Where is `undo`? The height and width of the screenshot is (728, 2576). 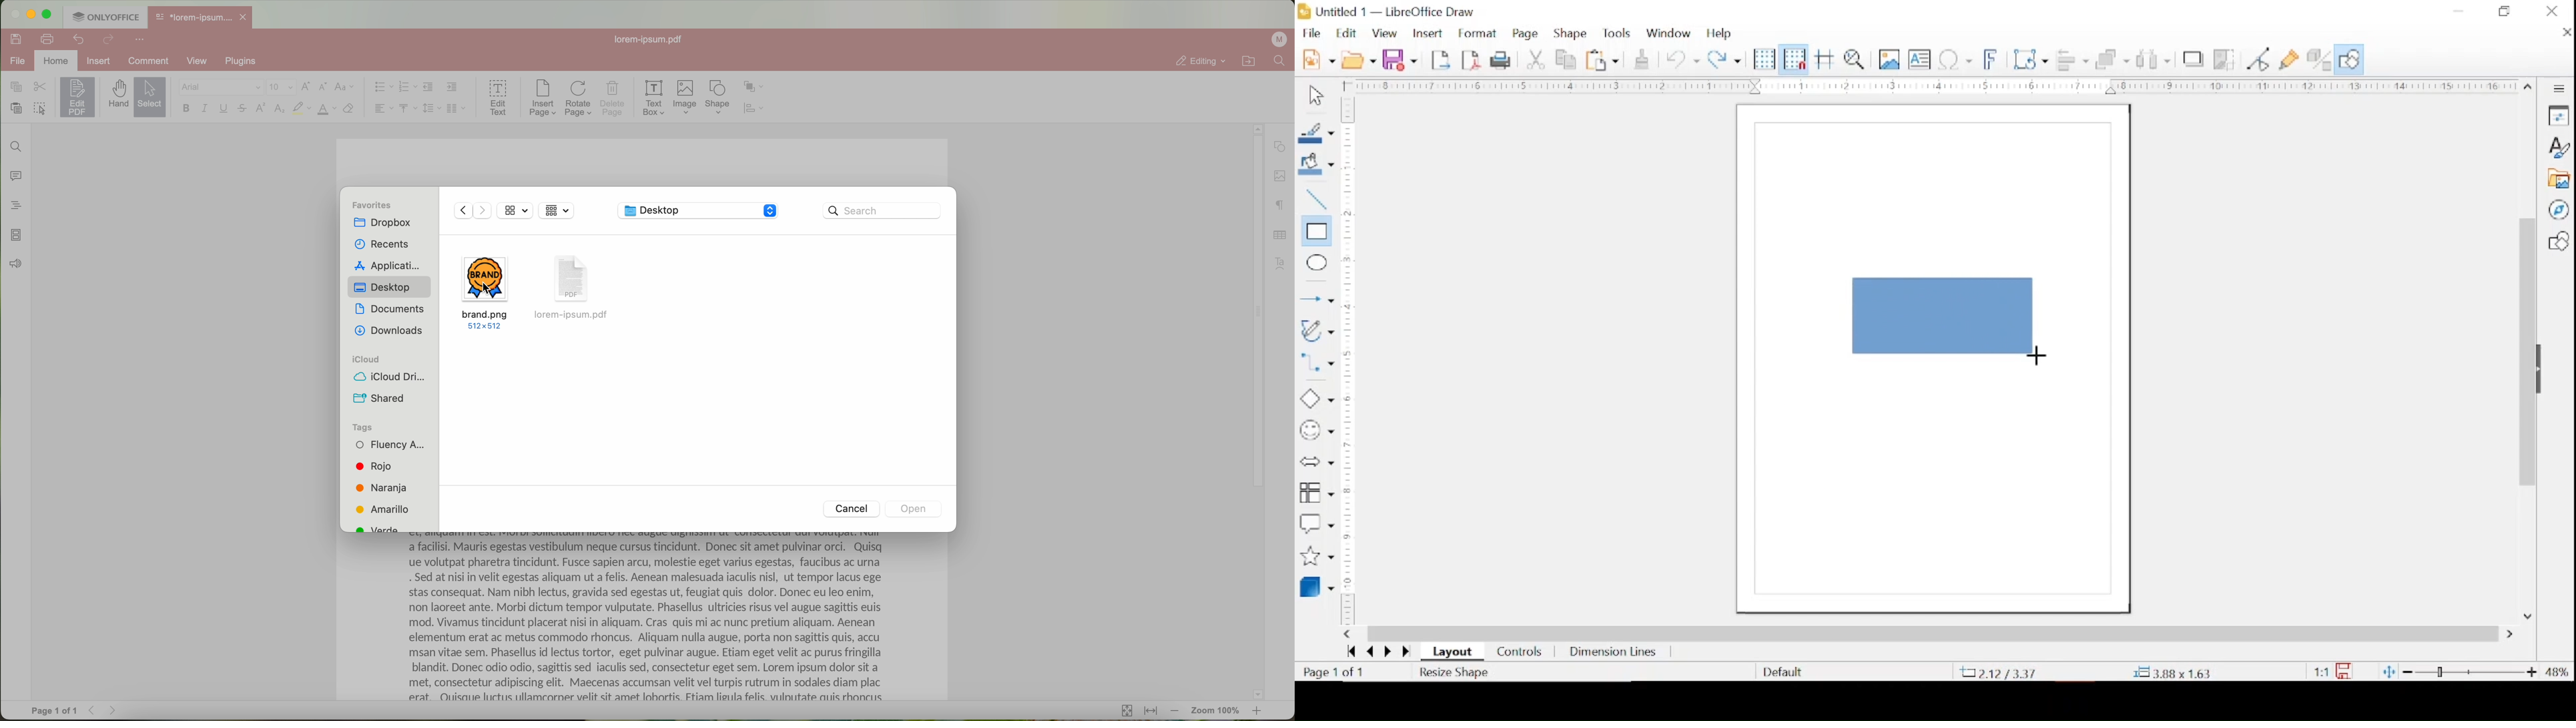
undo is located at coordinates (1683, 60).